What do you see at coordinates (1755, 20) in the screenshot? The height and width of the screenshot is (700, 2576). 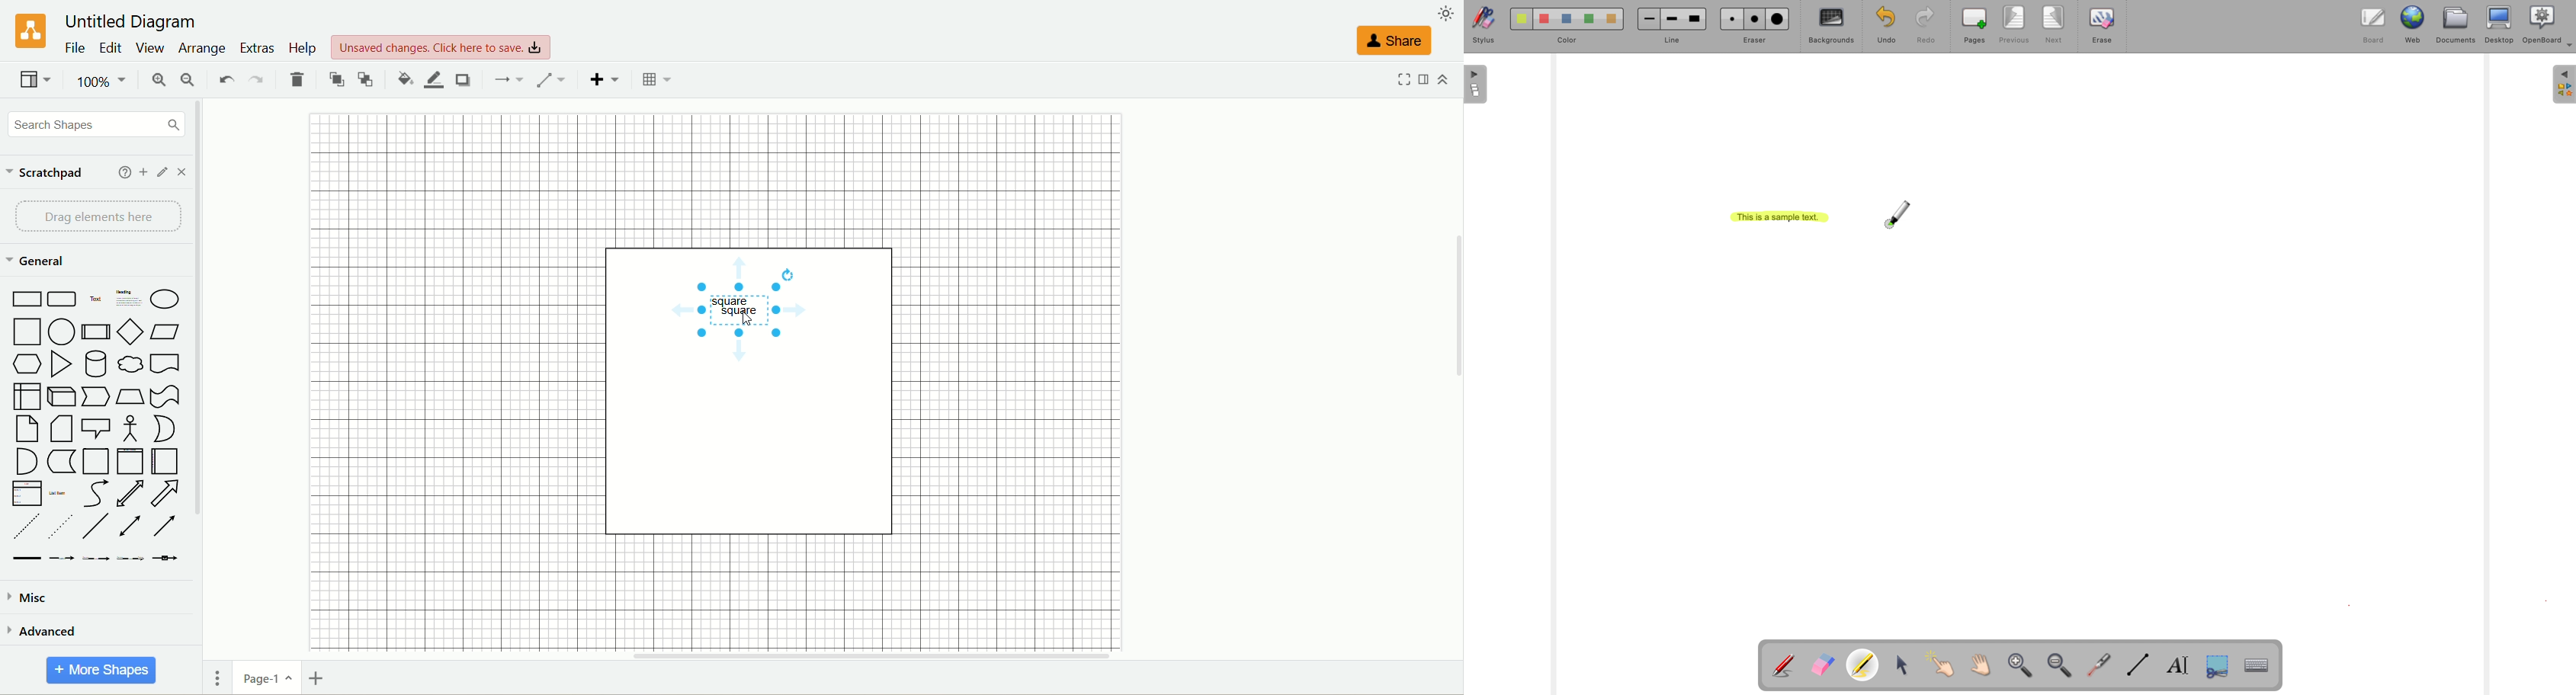 I see `Medium eraser` at bounding box center [1755, 20].